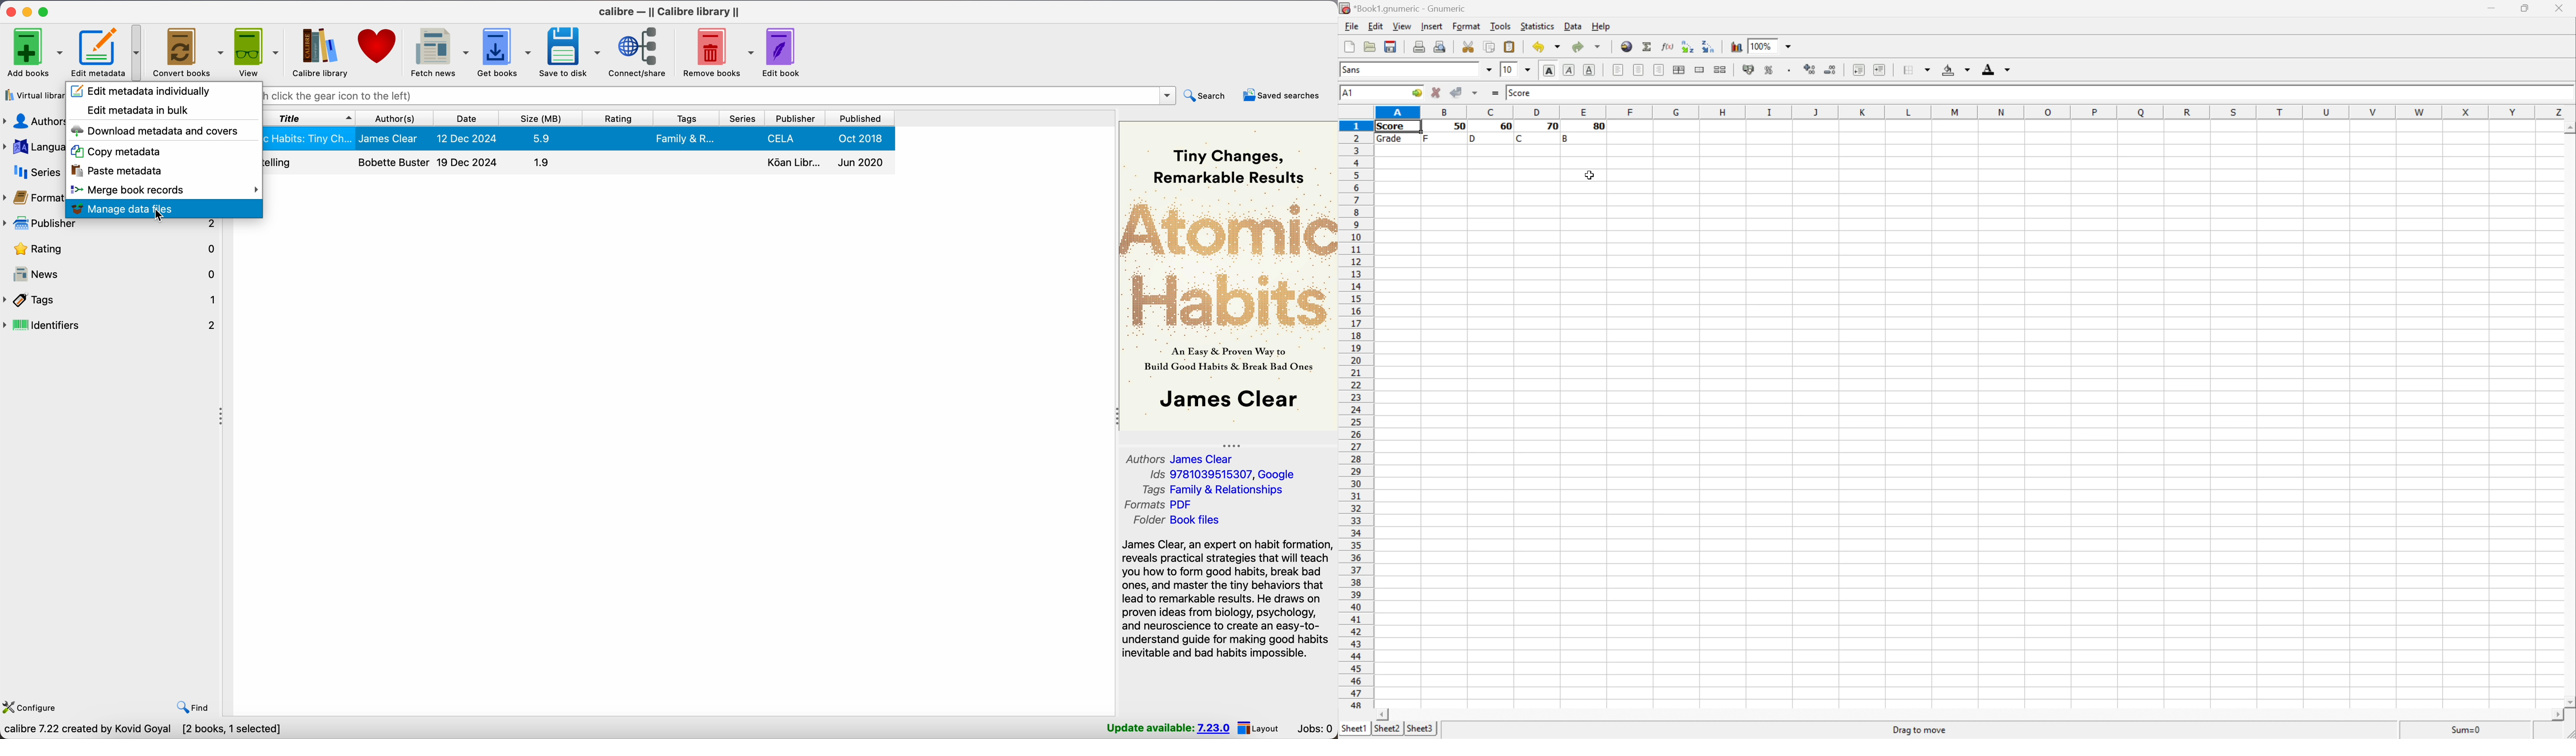 This screenshot has height=756, width=2576. What do you see at coordinates (190, 705) in the screenshot?
I see `find` at bounding box center [190, 705].